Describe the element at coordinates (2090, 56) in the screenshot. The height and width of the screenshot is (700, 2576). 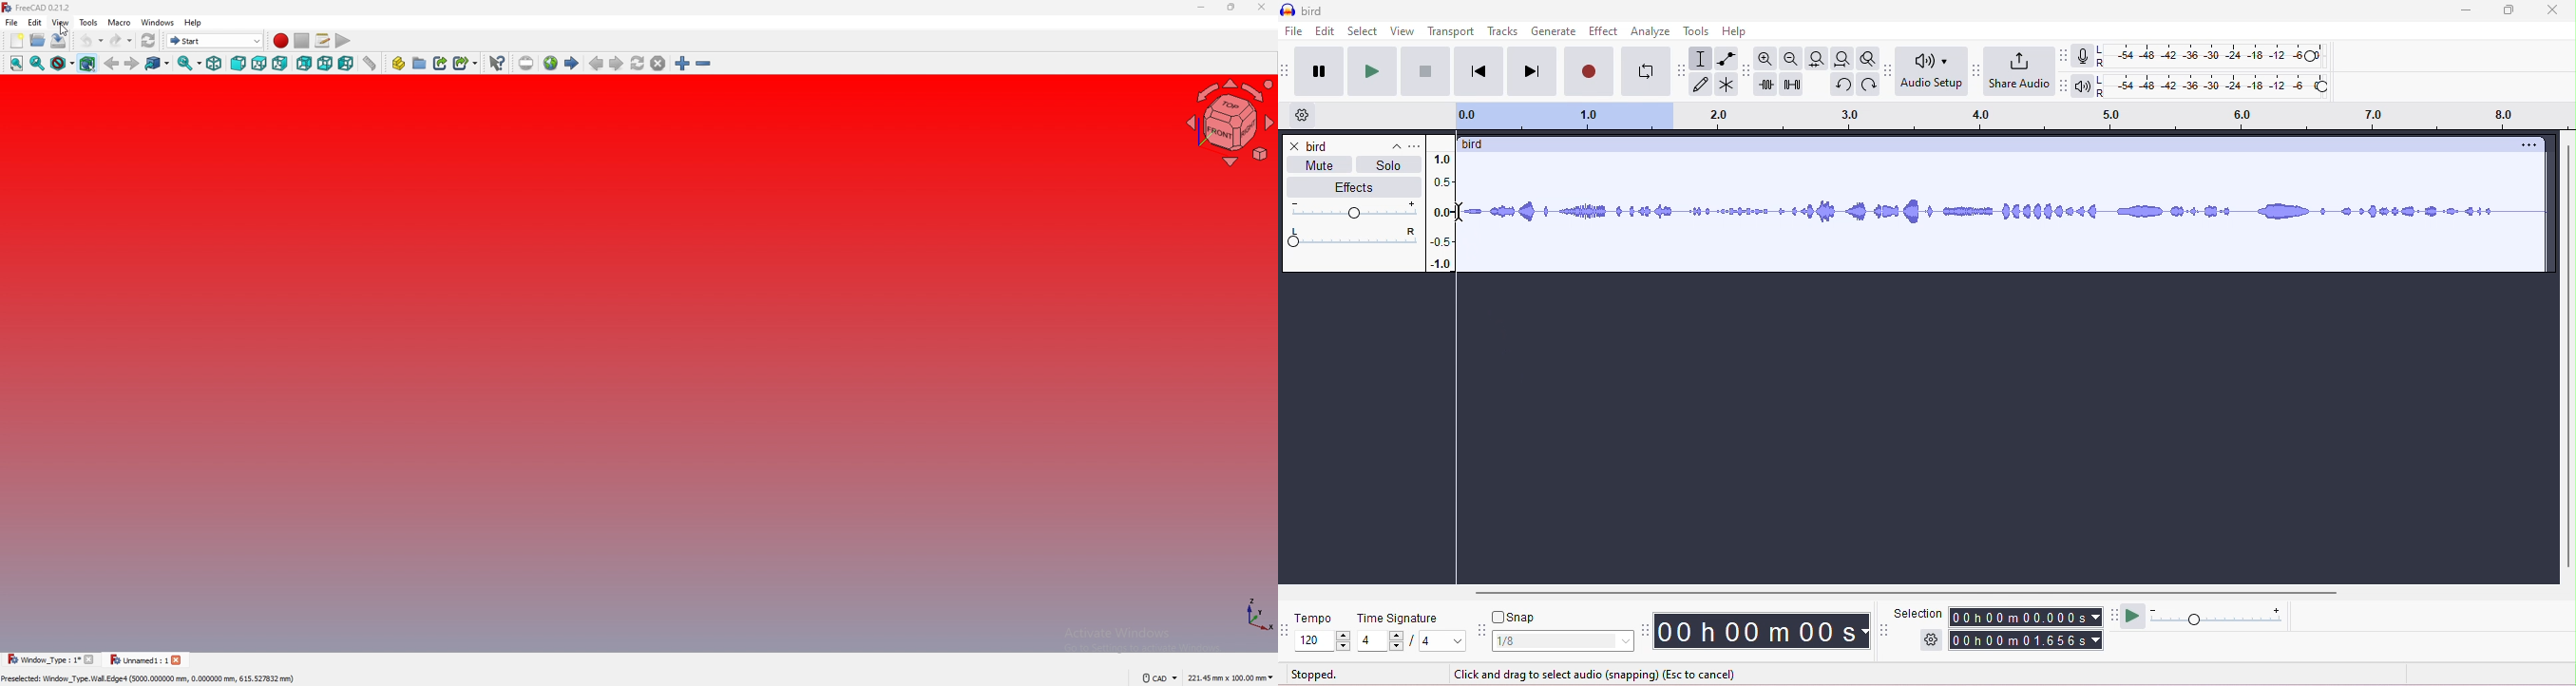
I see `record meter` at that location.